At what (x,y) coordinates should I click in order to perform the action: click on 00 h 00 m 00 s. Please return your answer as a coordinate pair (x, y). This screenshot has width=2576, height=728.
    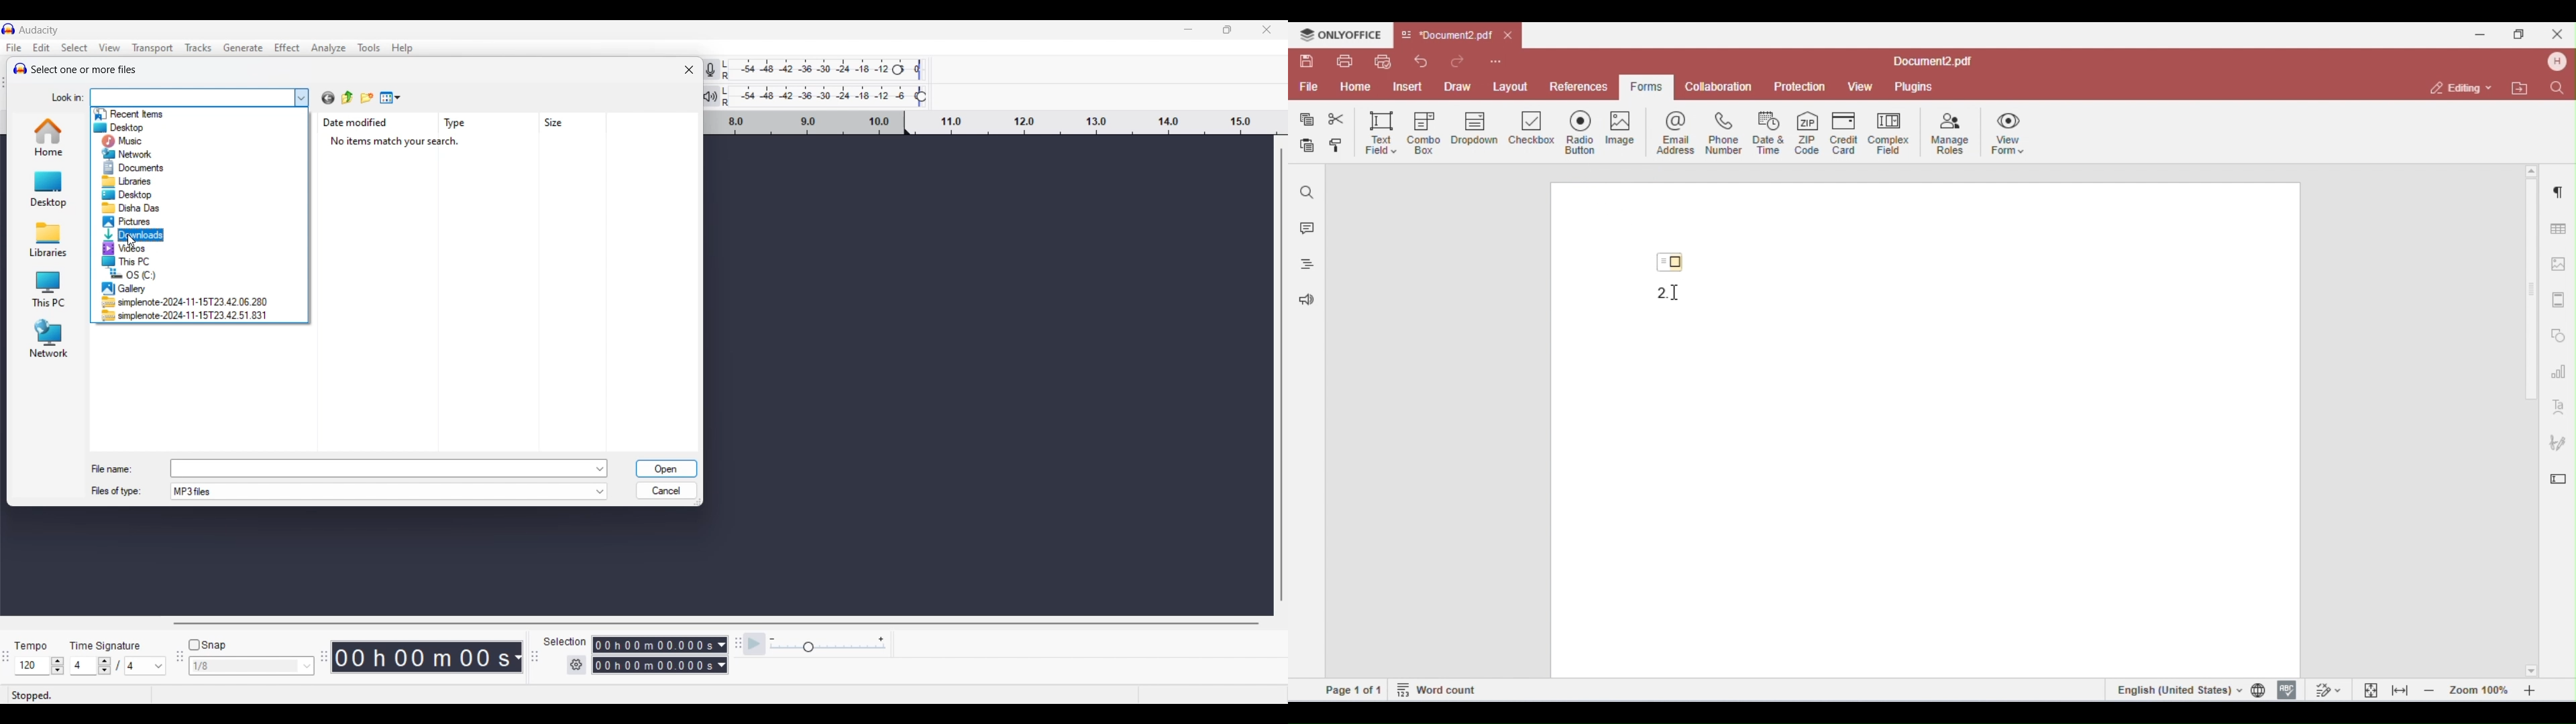
    Looking at the image, I should click on (429, 658).